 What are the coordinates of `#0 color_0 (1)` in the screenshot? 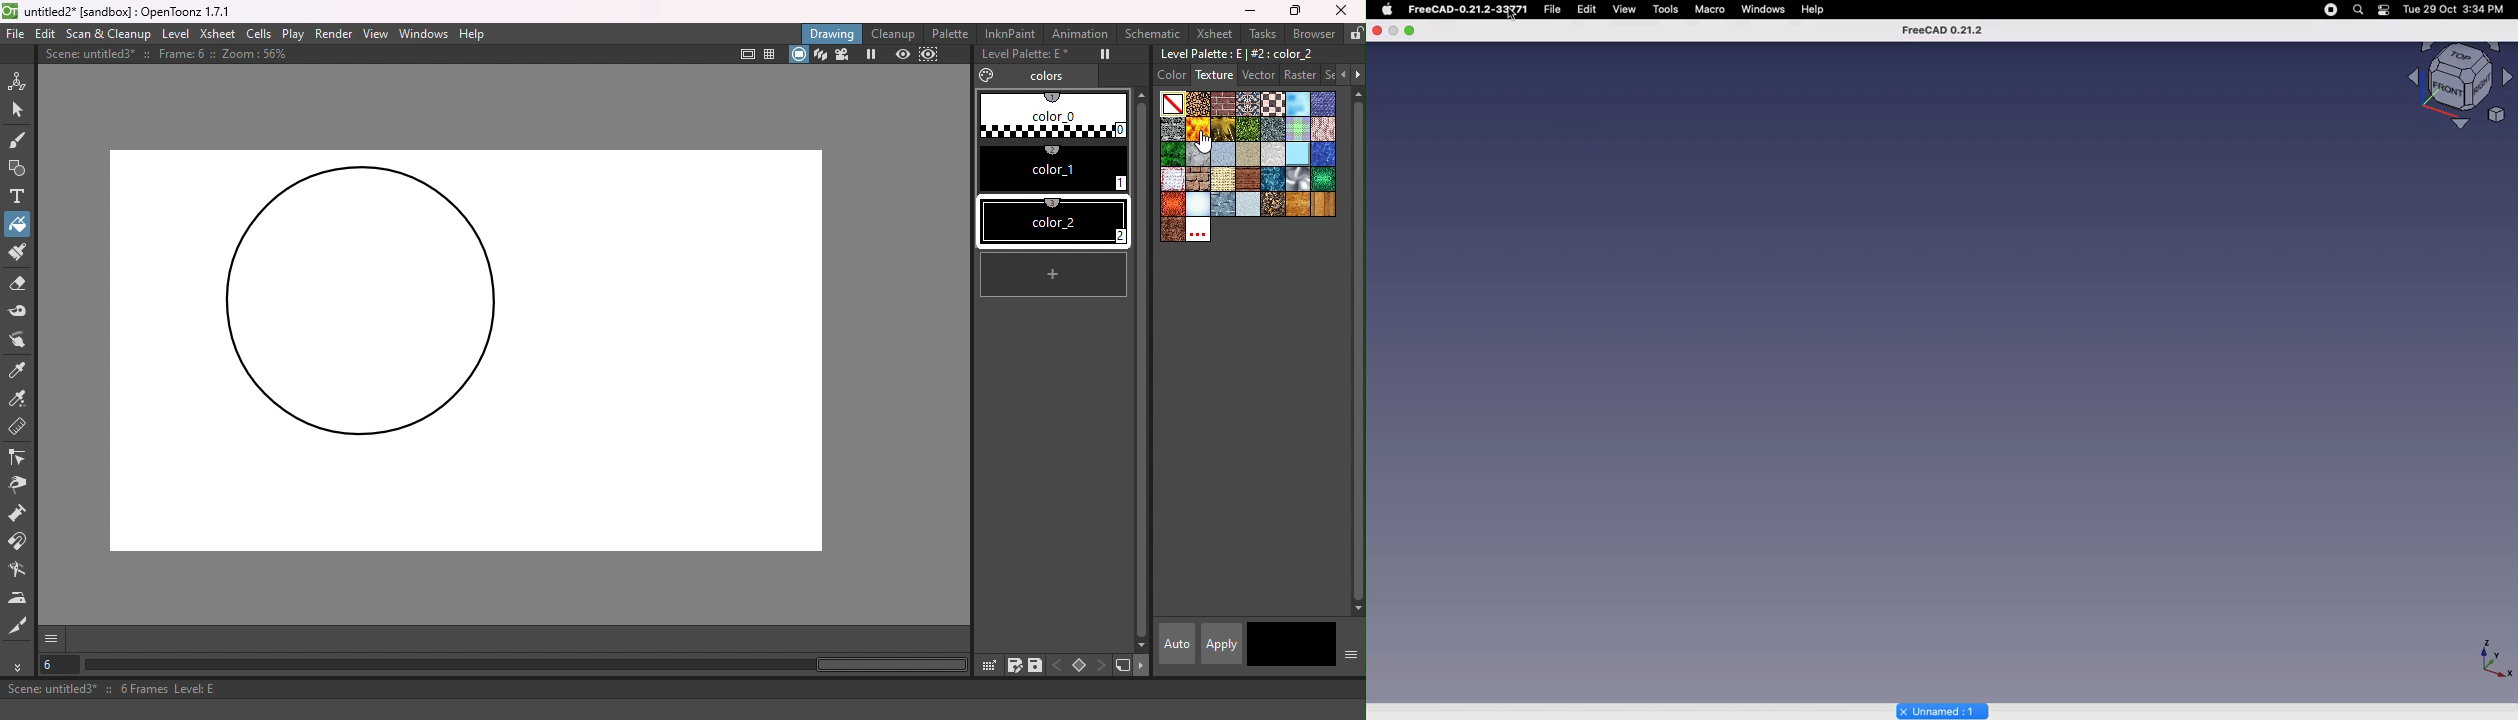 It's located at (1051, 114).